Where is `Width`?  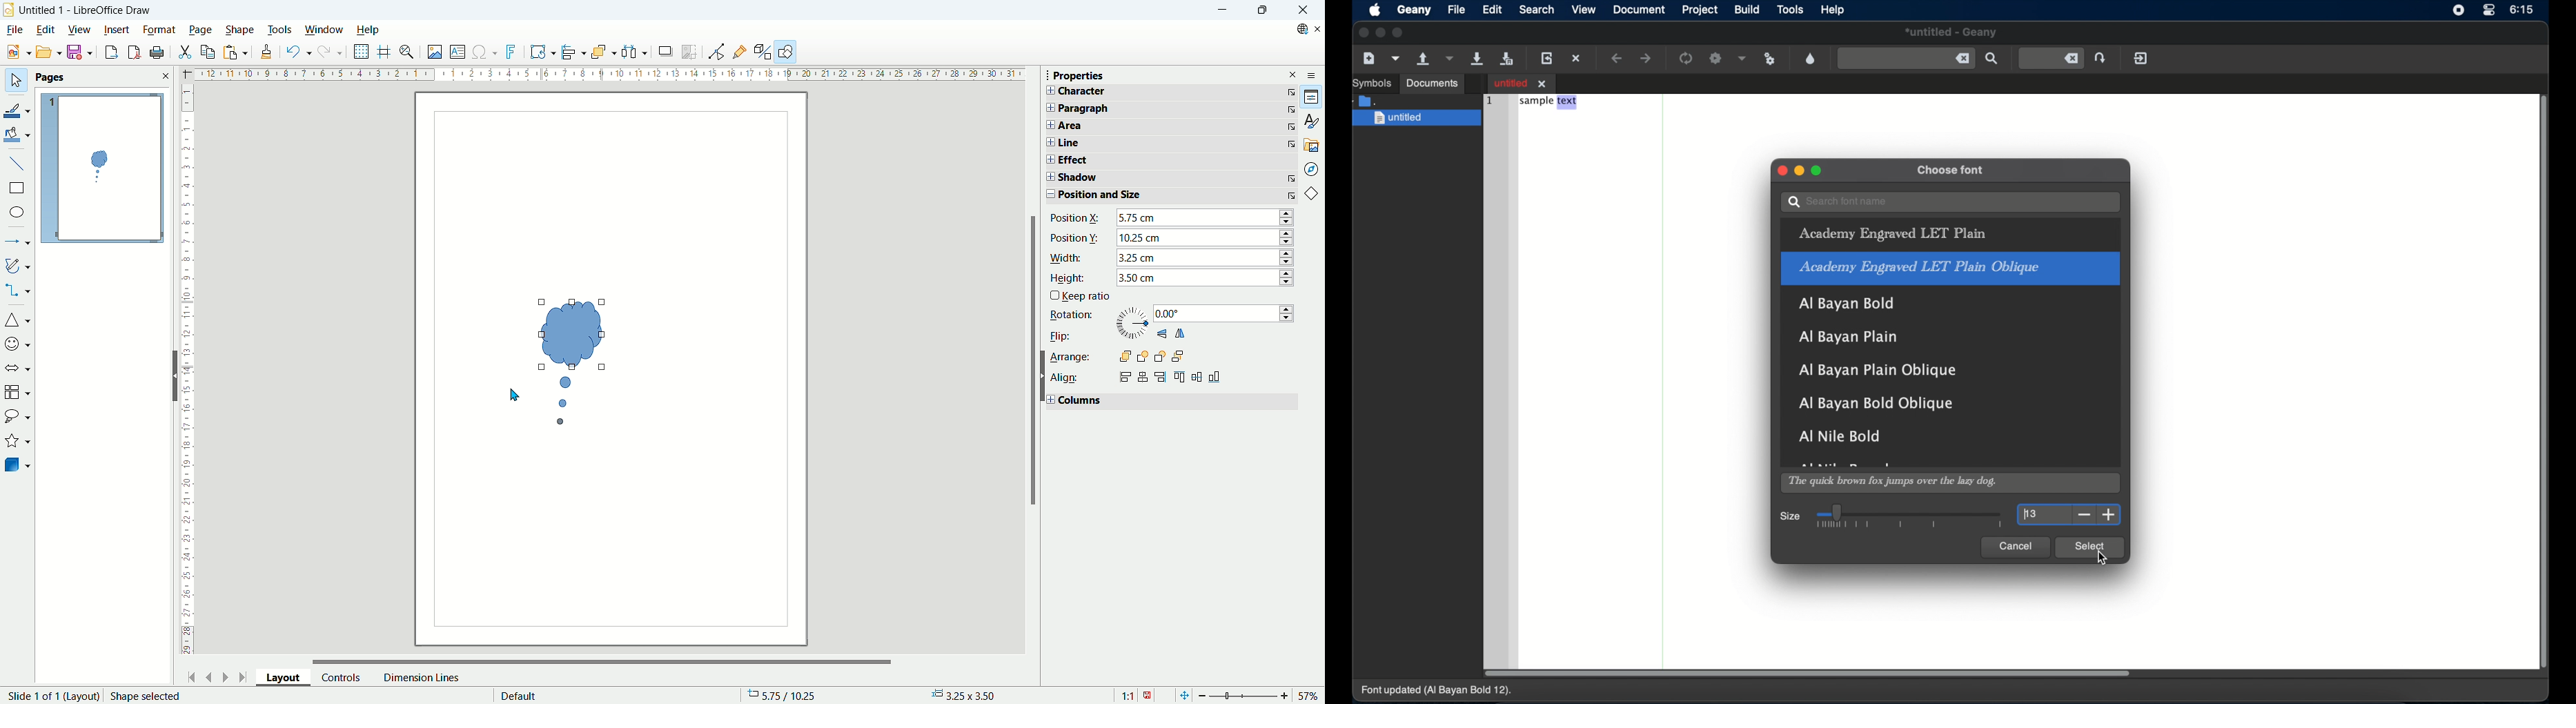 Width is located at coordinates (1068, 258).